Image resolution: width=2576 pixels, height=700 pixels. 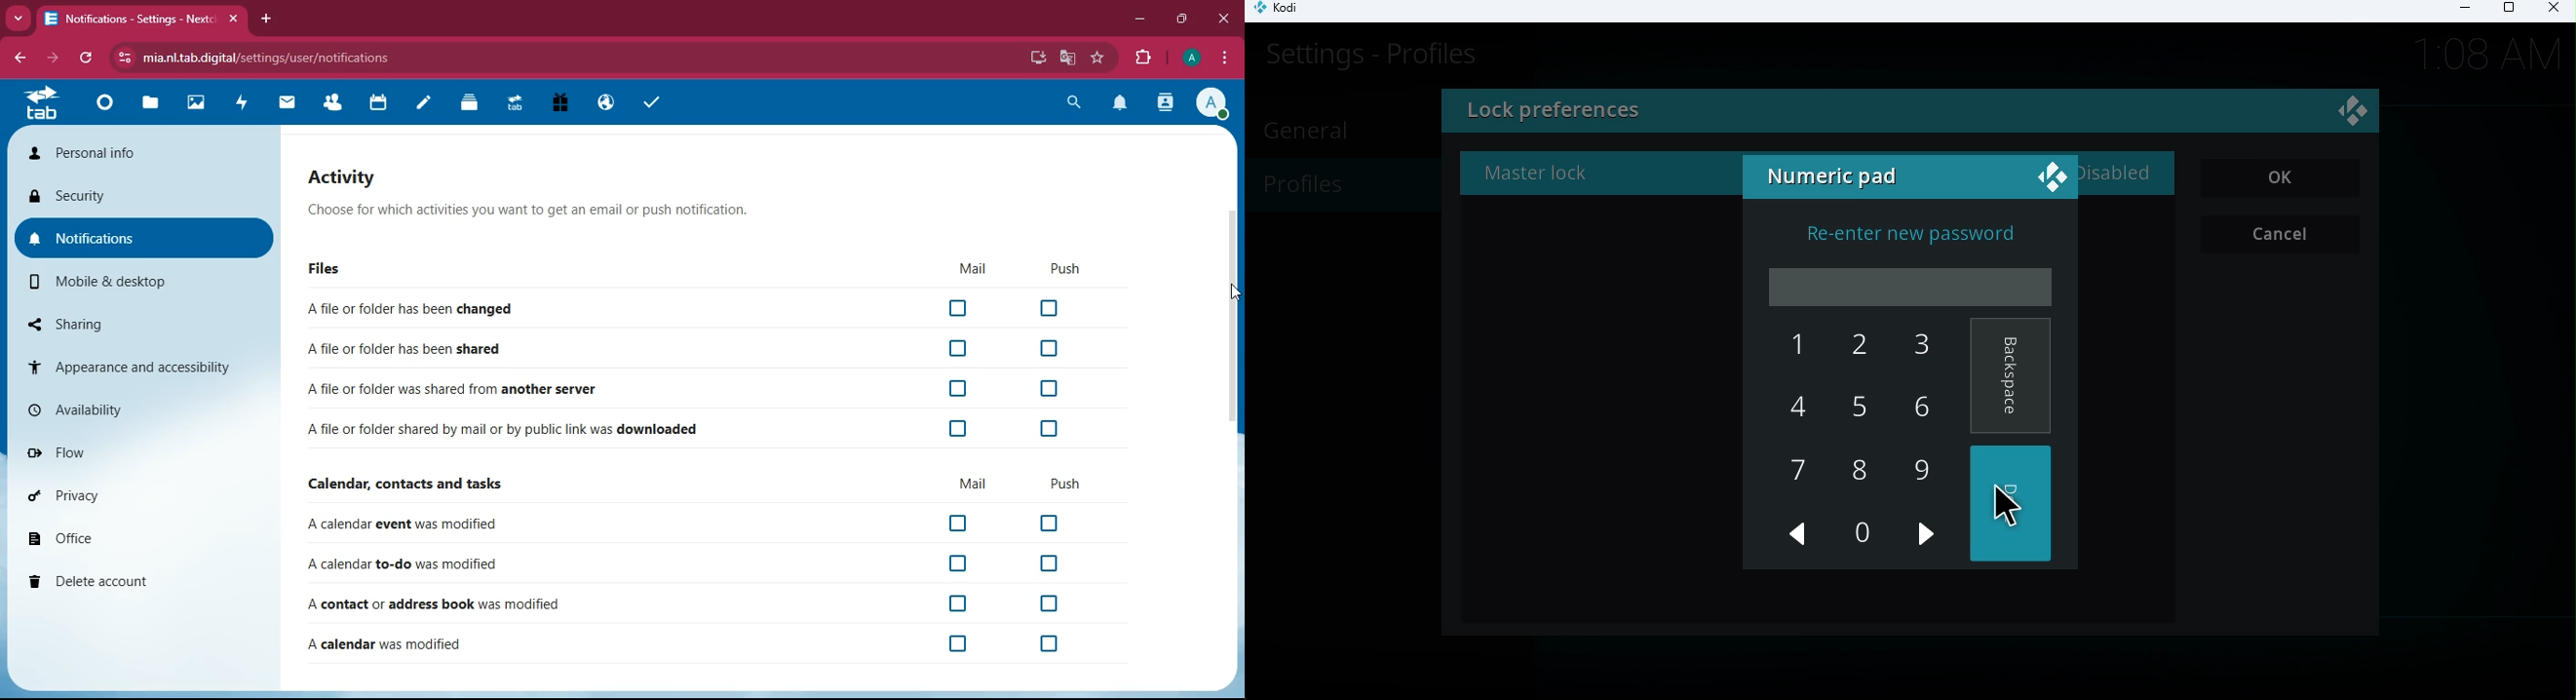 What do you see at coordinates (1070, 56) in the screenshot?
I see `google translate` at bounding box center [1070, 56].